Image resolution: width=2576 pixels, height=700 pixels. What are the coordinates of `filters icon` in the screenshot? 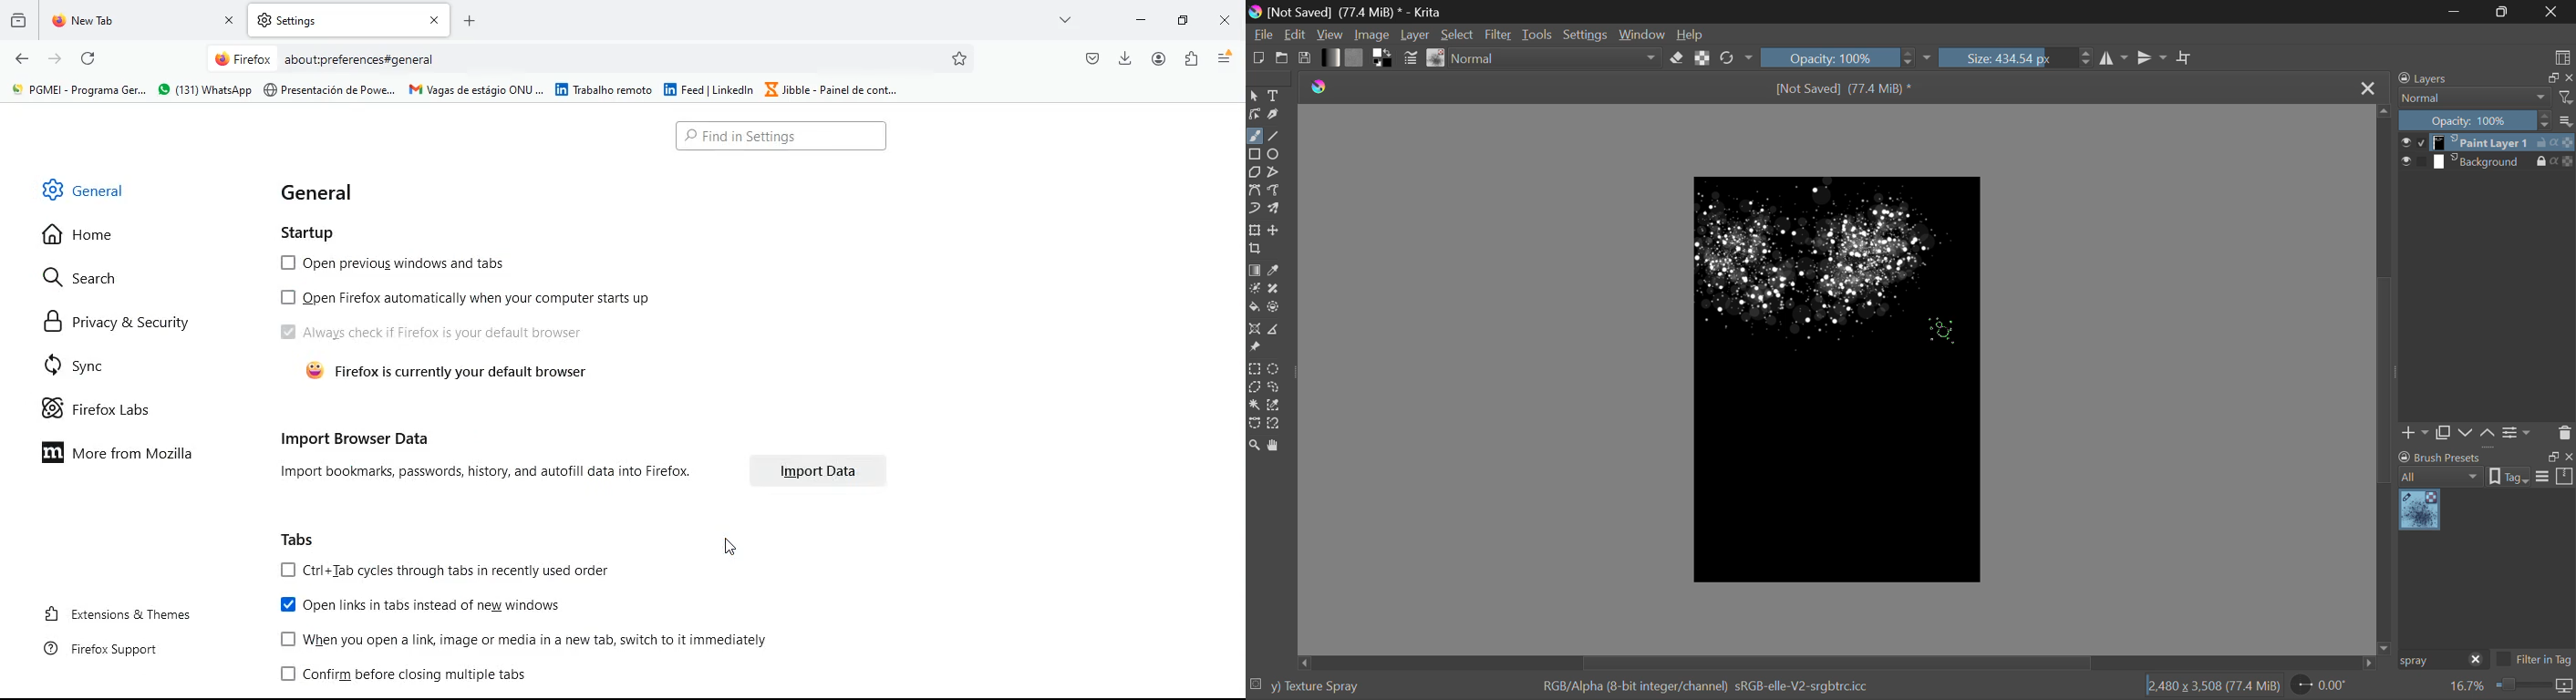 It's located at (2567, 96).